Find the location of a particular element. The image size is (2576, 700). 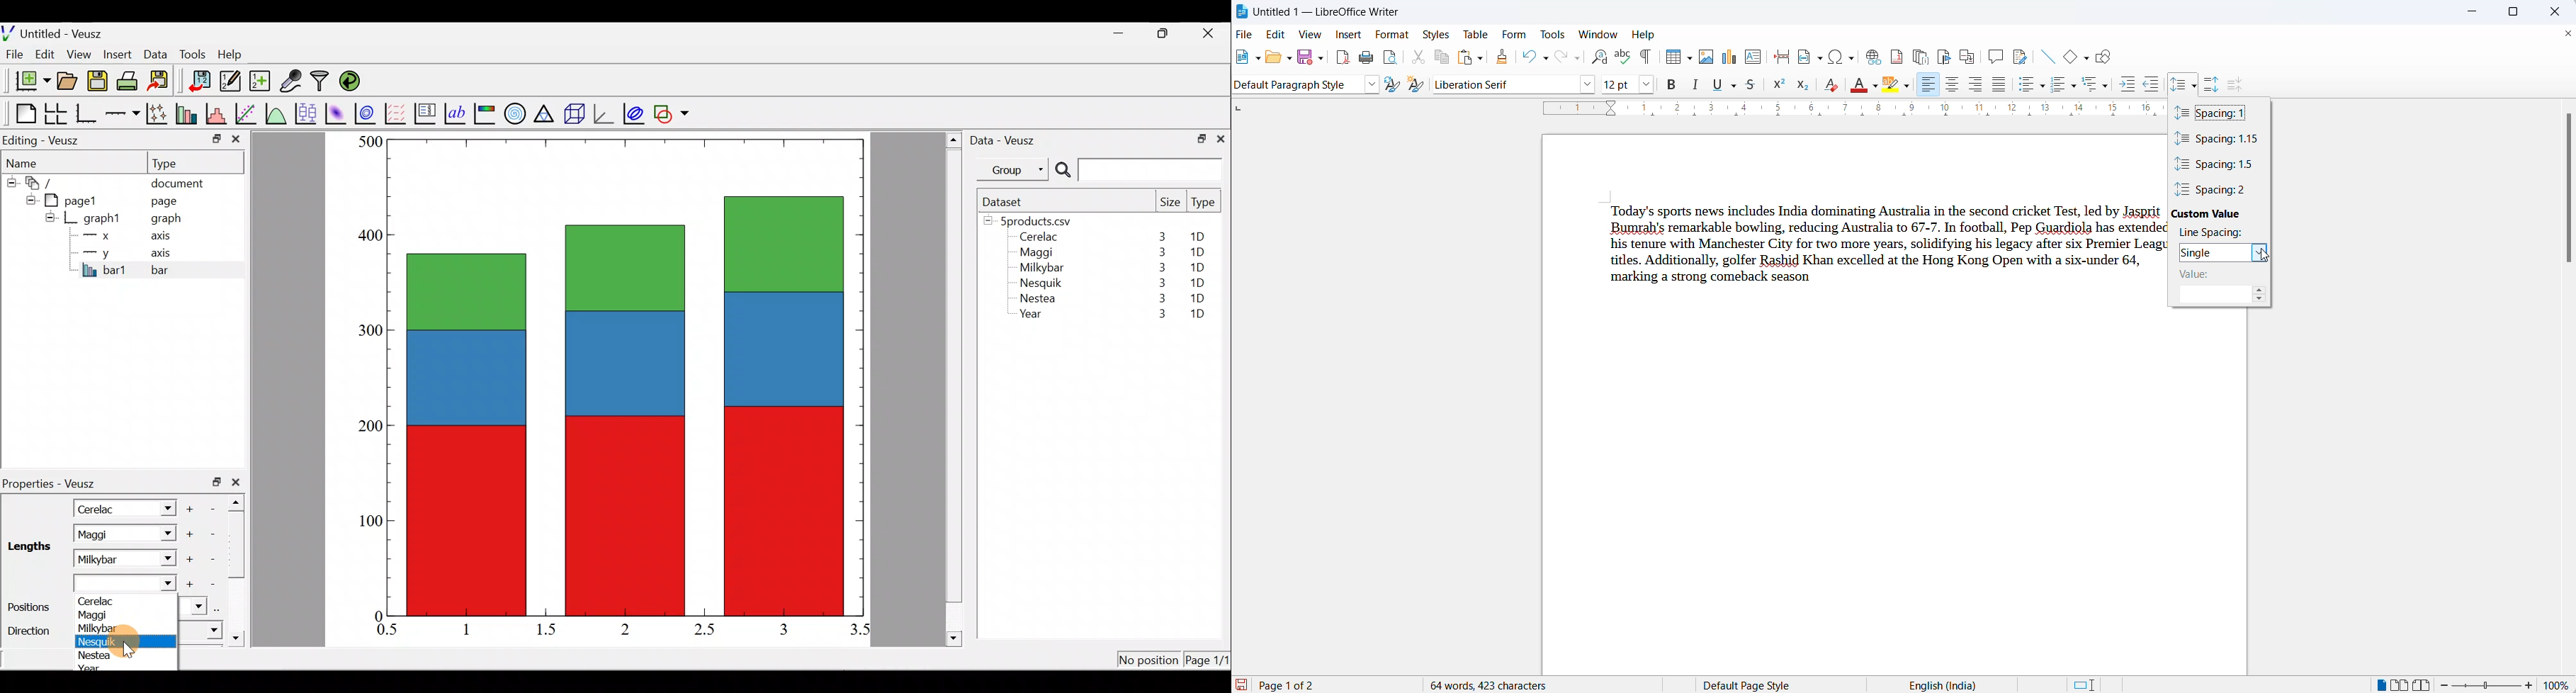

undo options is located at coordinates (1544, 58).